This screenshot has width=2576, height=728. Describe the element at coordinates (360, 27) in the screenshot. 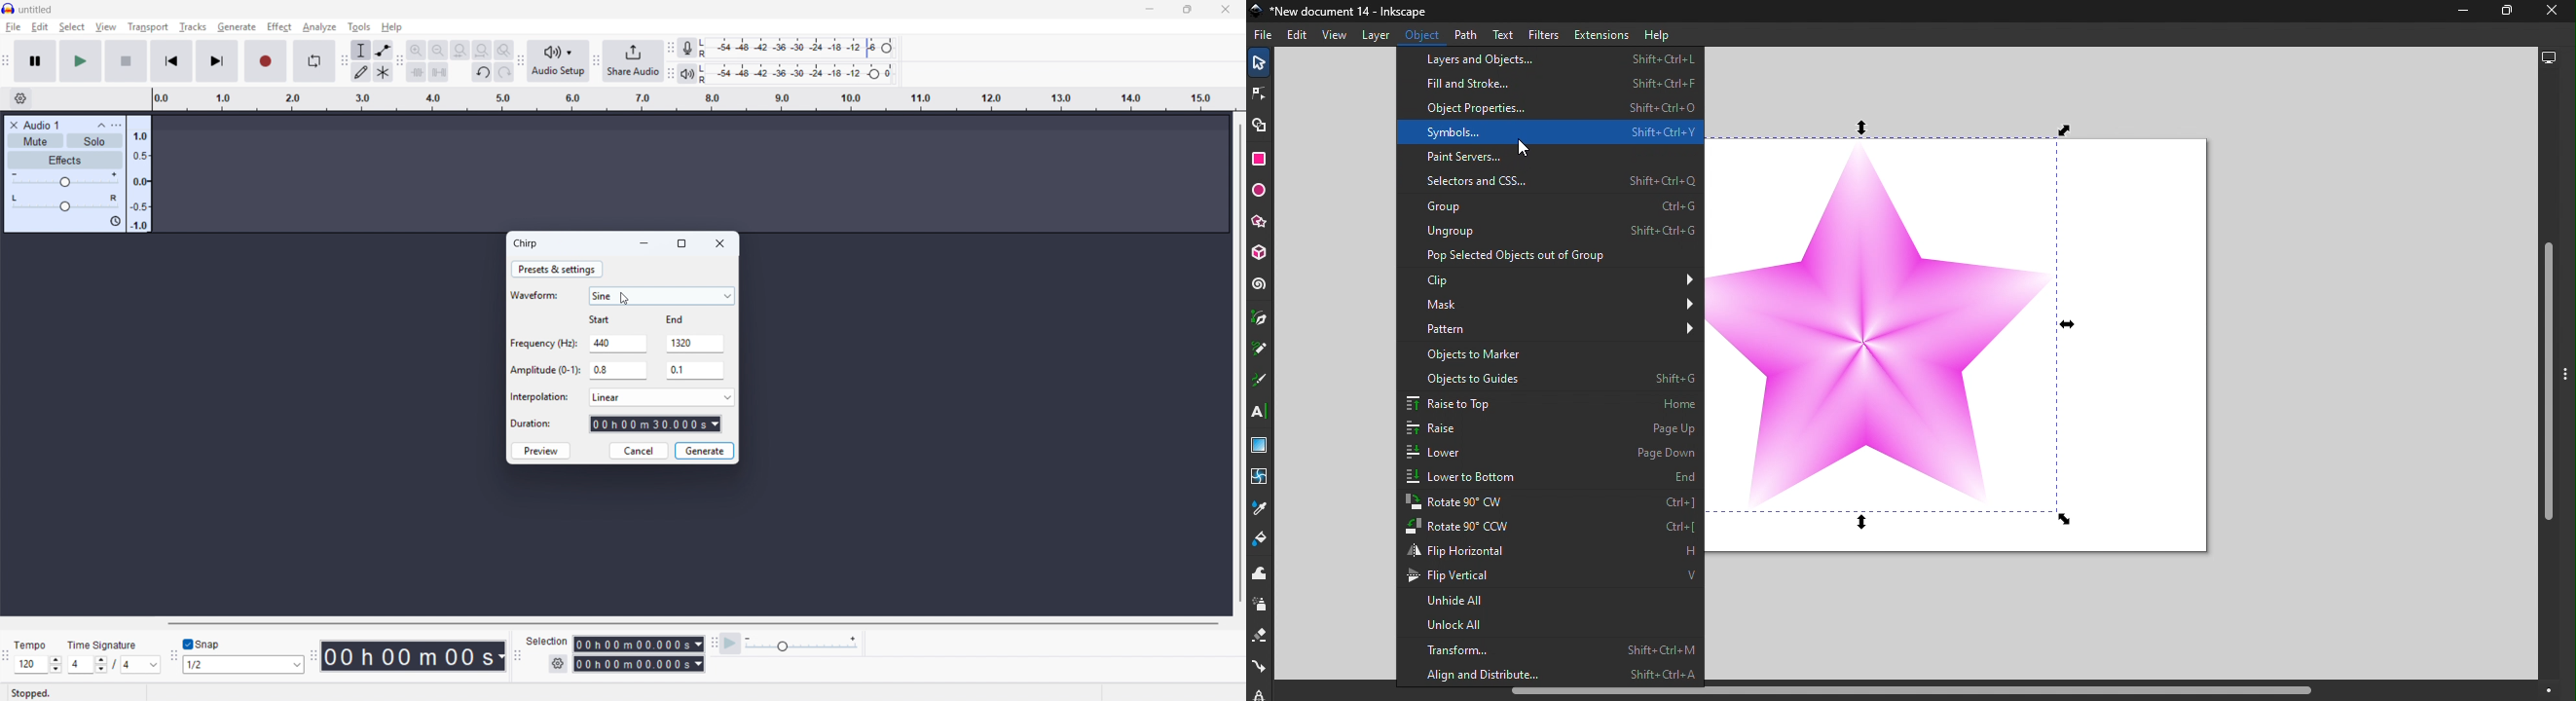

I see ` Tools ` at that location.